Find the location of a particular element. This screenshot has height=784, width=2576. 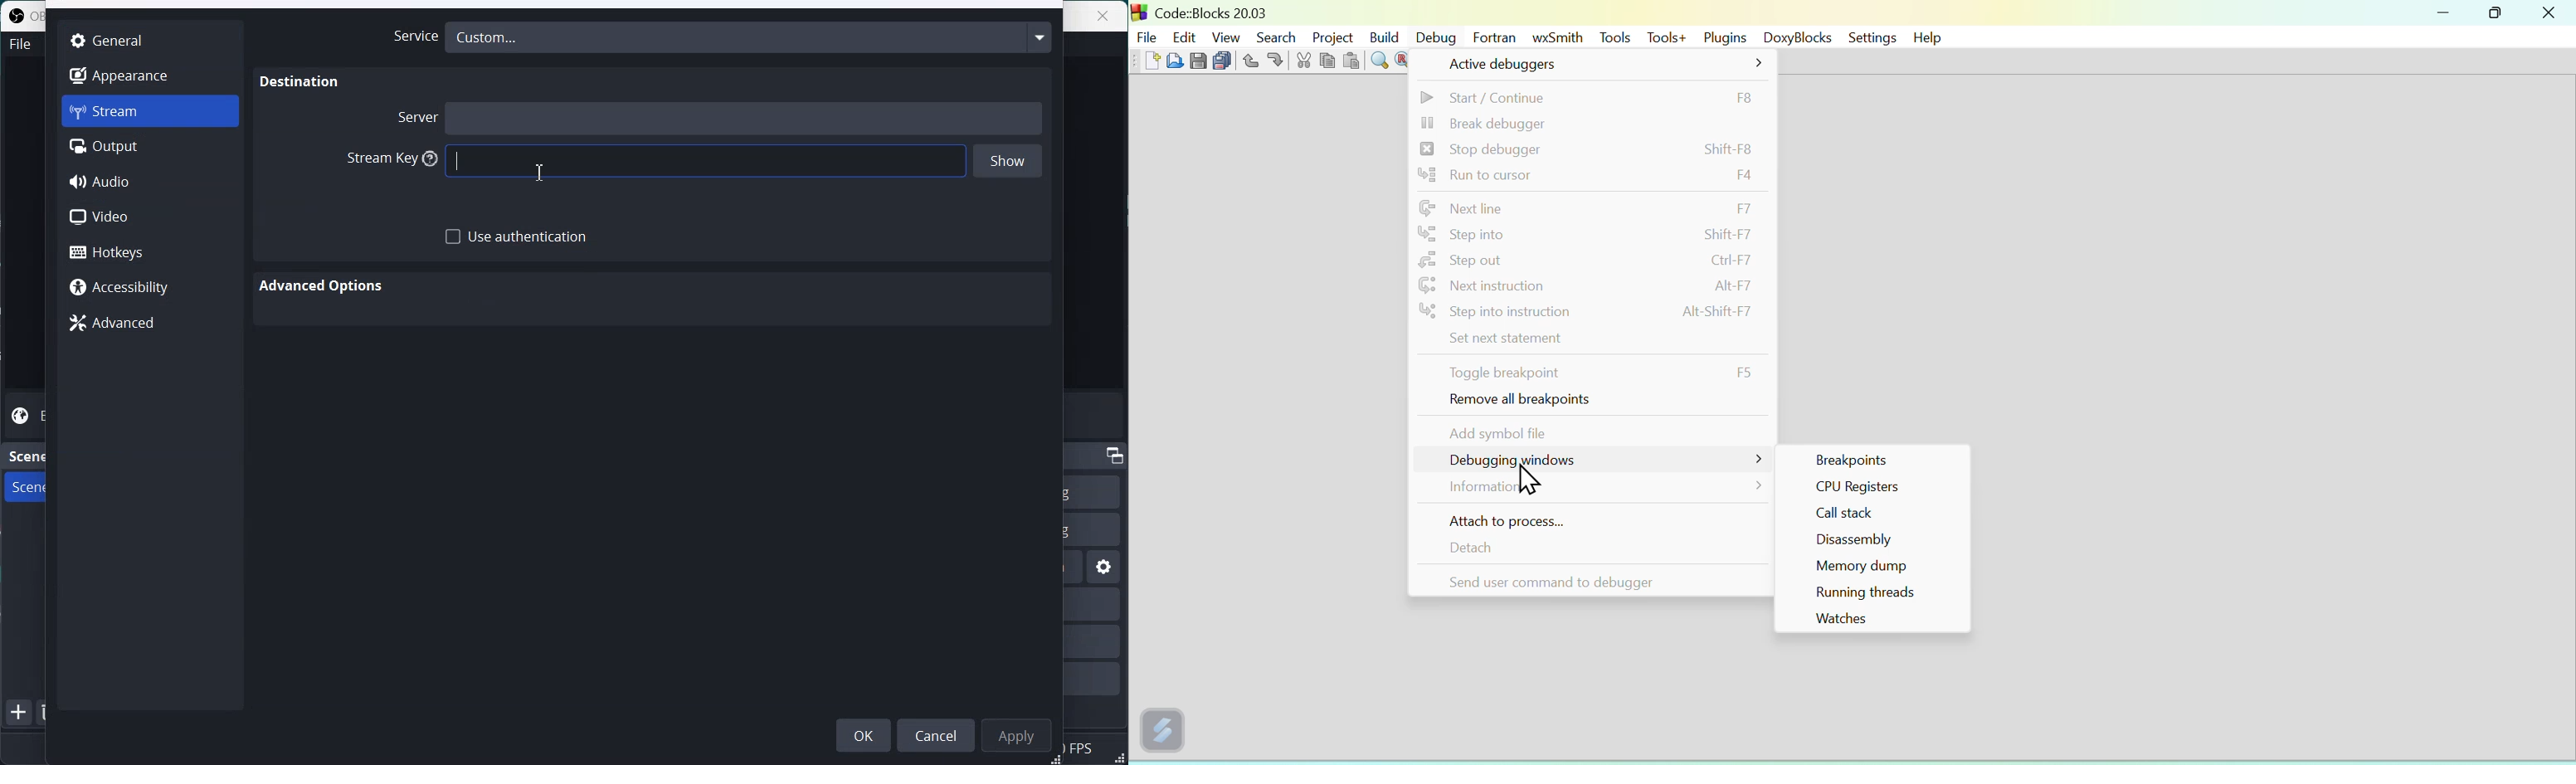

Cancel is located at coordinates (939, 734).